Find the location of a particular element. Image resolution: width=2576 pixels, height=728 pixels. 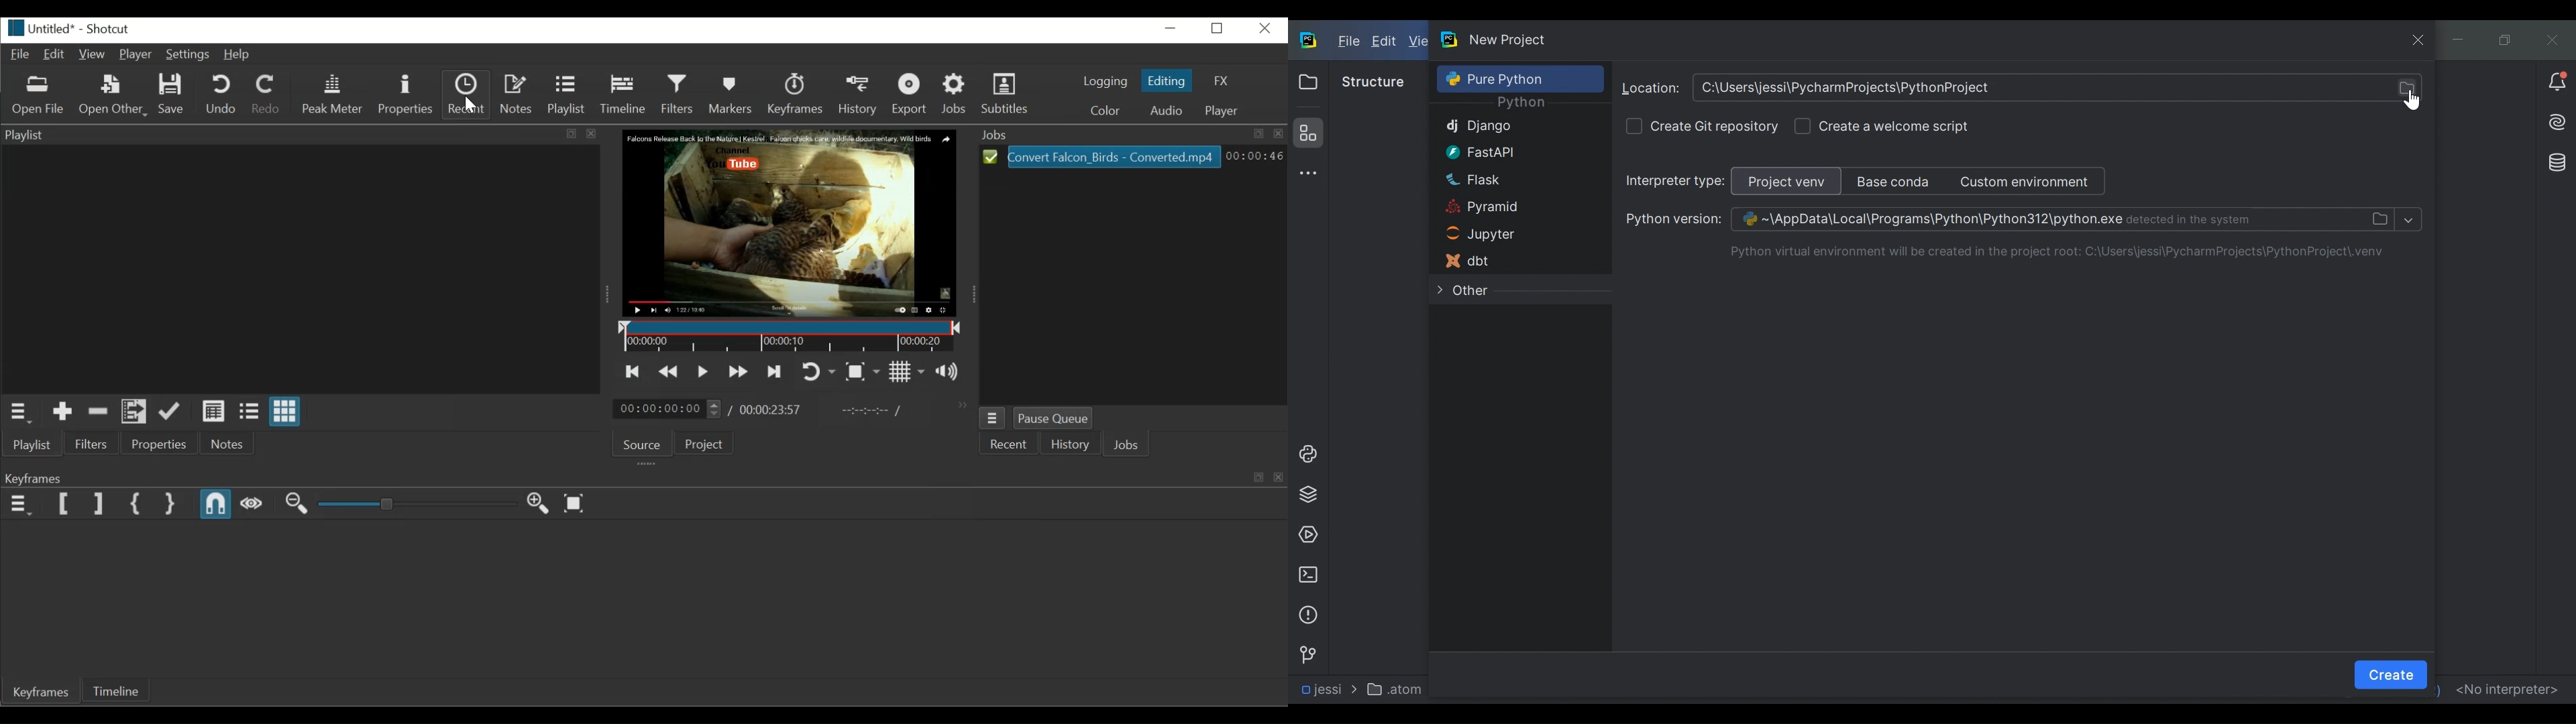

Pointer (moved towards recent button) is located at coordinates (472, 106).